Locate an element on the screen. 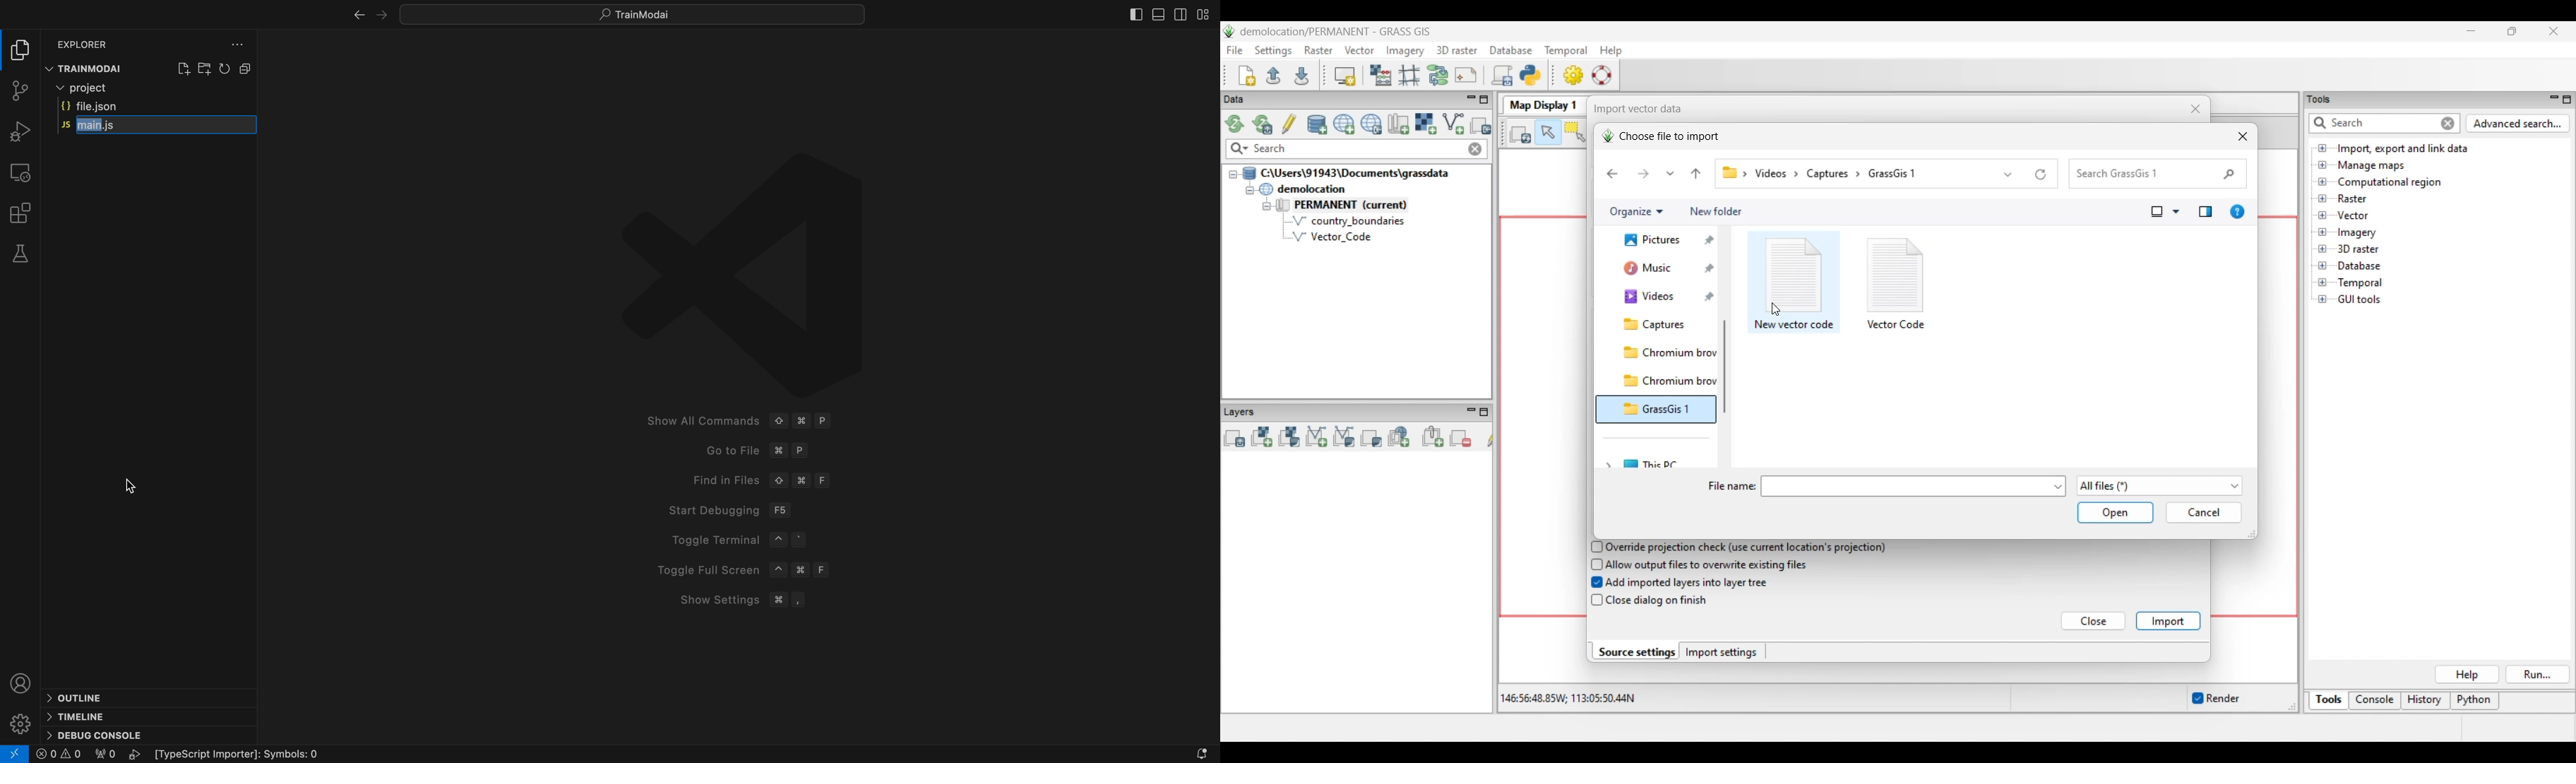  layout is located at coordinates (1206, 15).